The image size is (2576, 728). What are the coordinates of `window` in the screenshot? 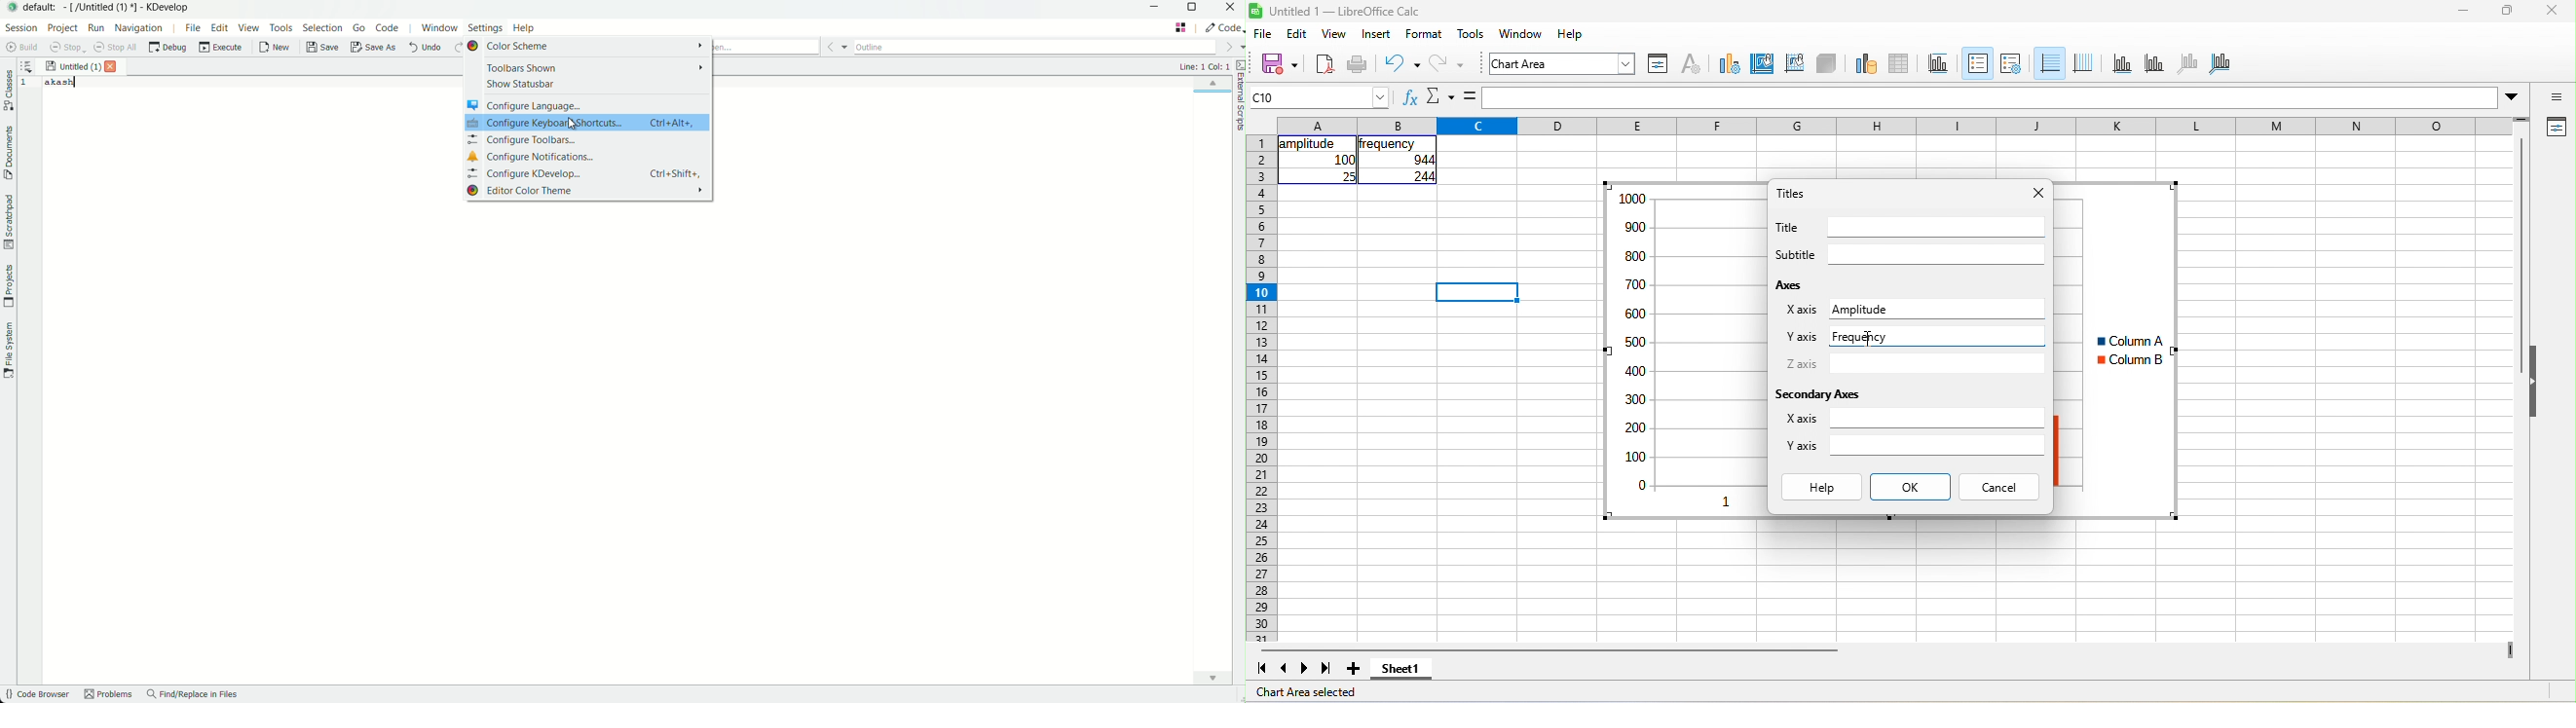 It's located at (1521, 33).